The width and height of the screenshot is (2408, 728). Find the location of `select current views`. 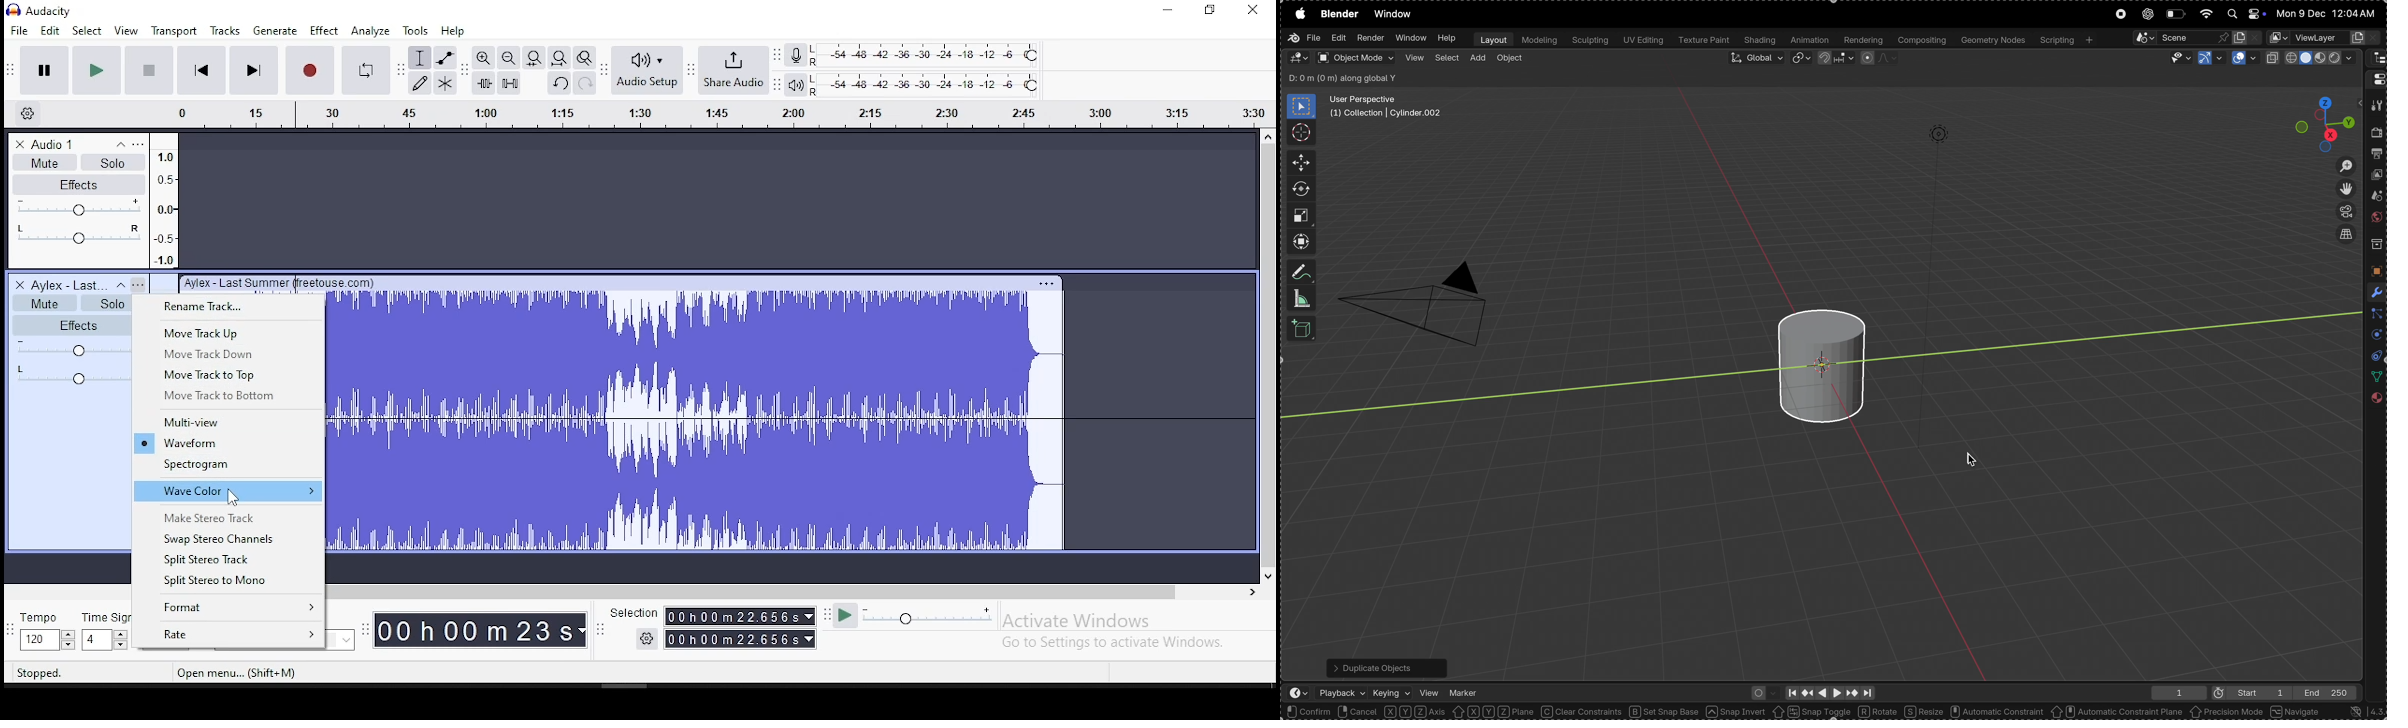

select current views is located at coordinates (2345, 238).